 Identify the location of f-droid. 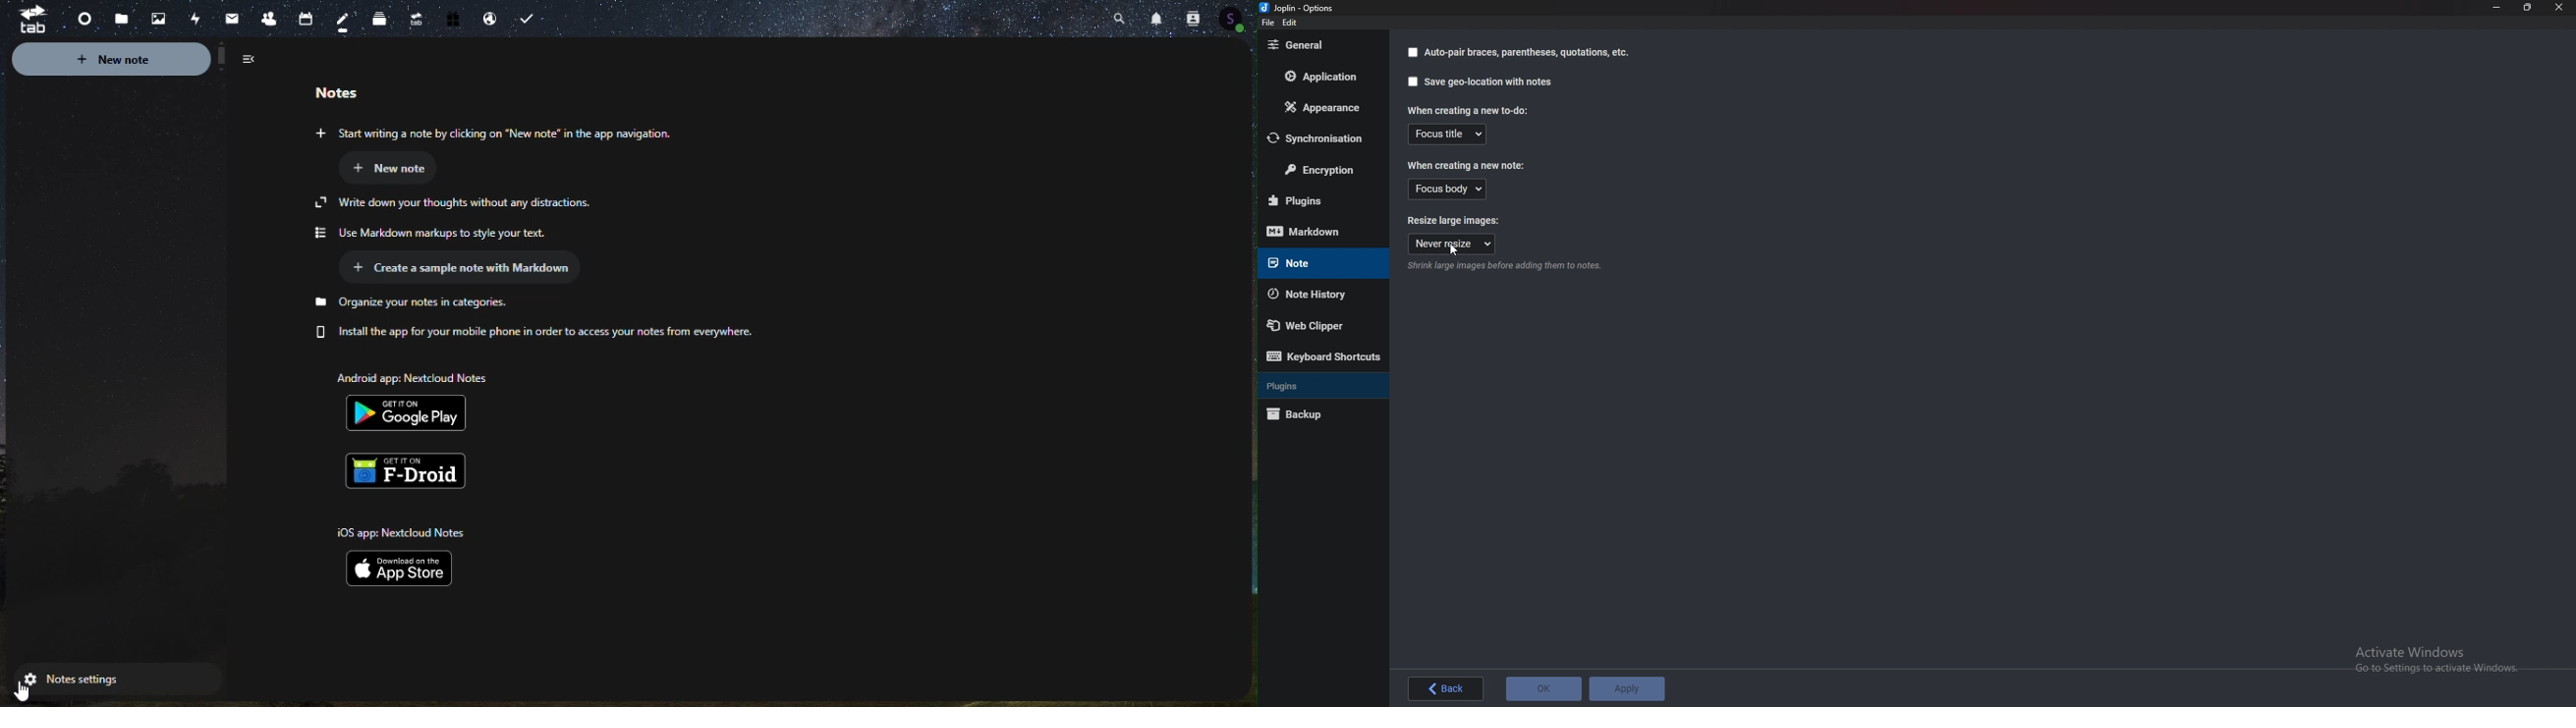
(414, 469).